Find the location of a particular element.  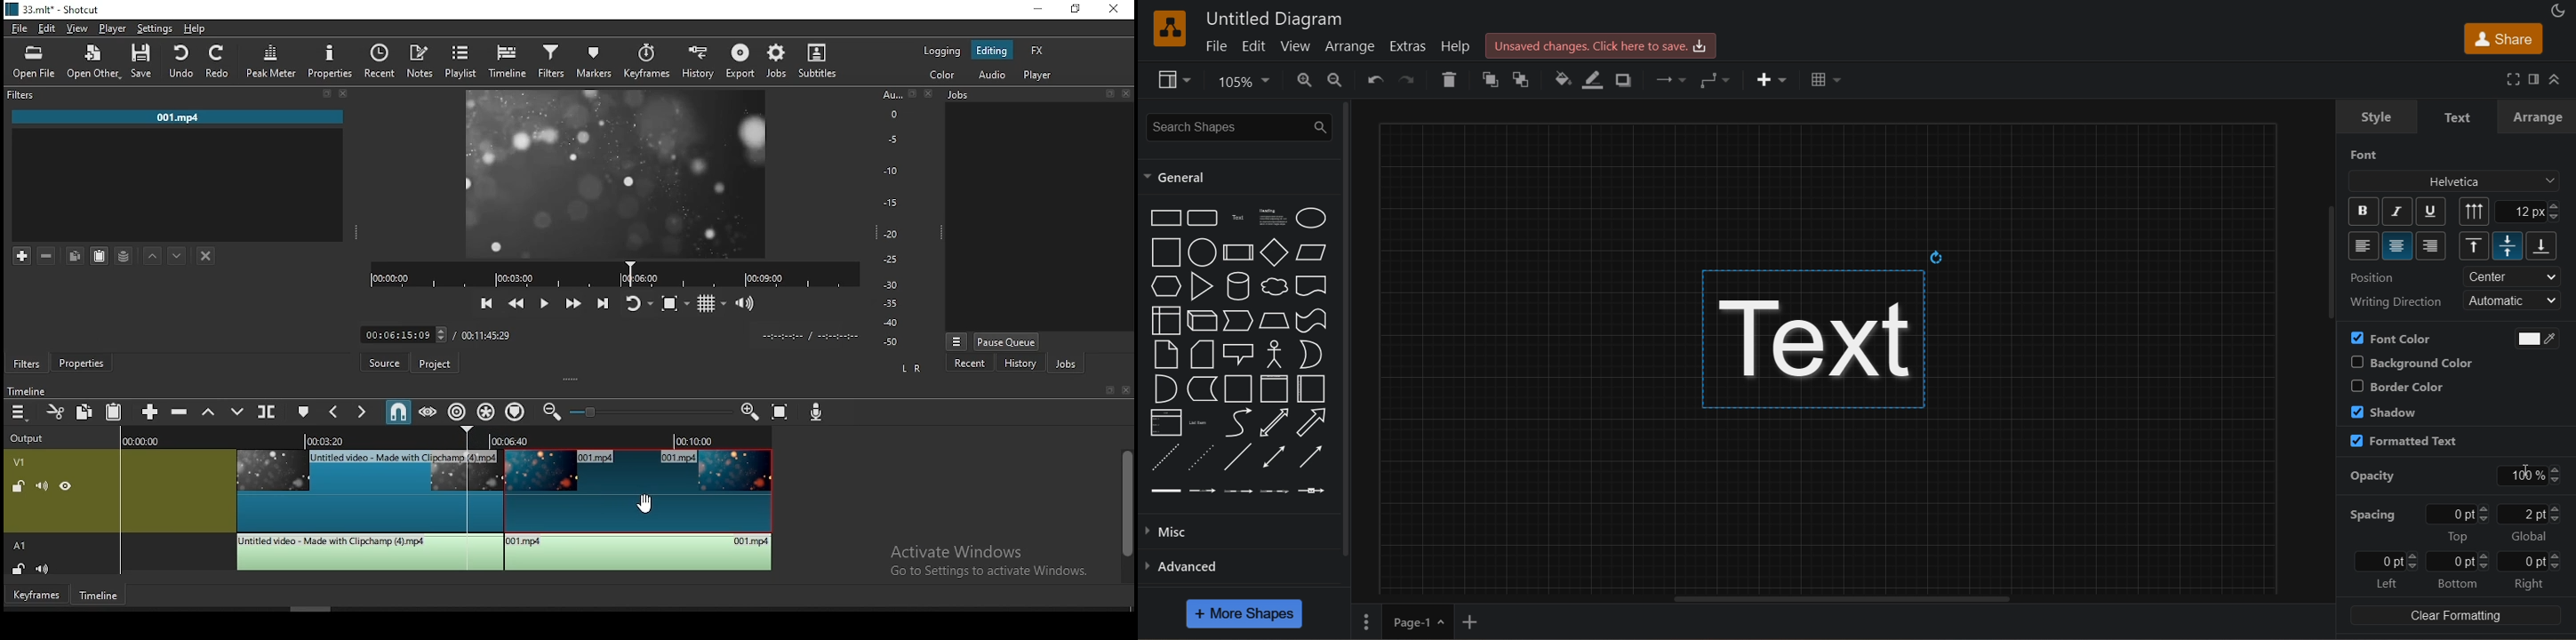

data storage is located at coordinates (1203, 388).